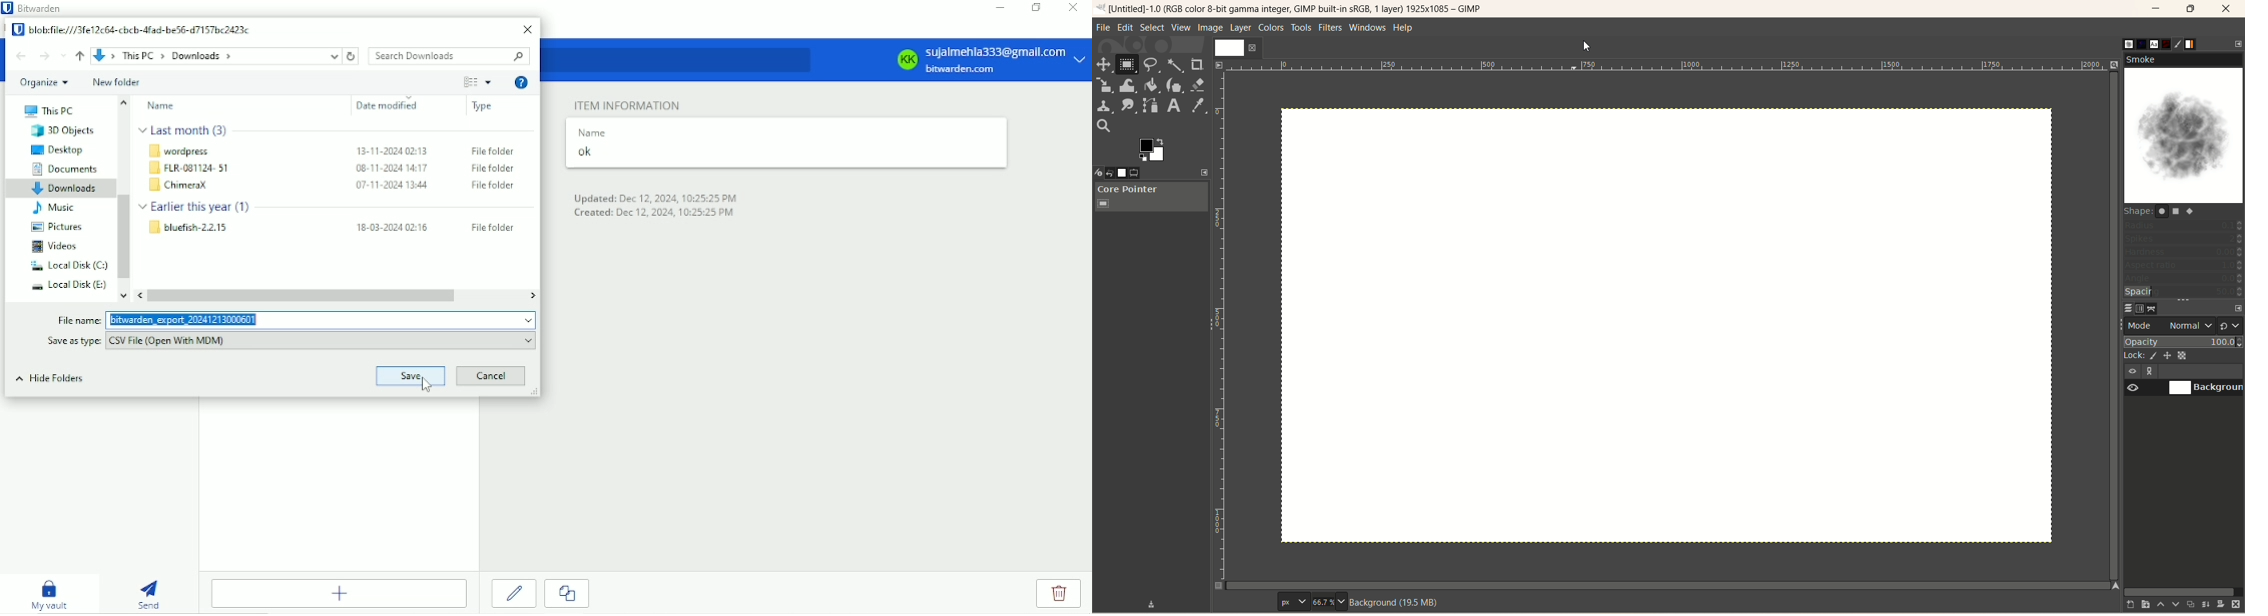 Image resolution: width=2268 pixels, height=616 pixels. I want to click on create a new layer with last used values, so click(2121, 604).